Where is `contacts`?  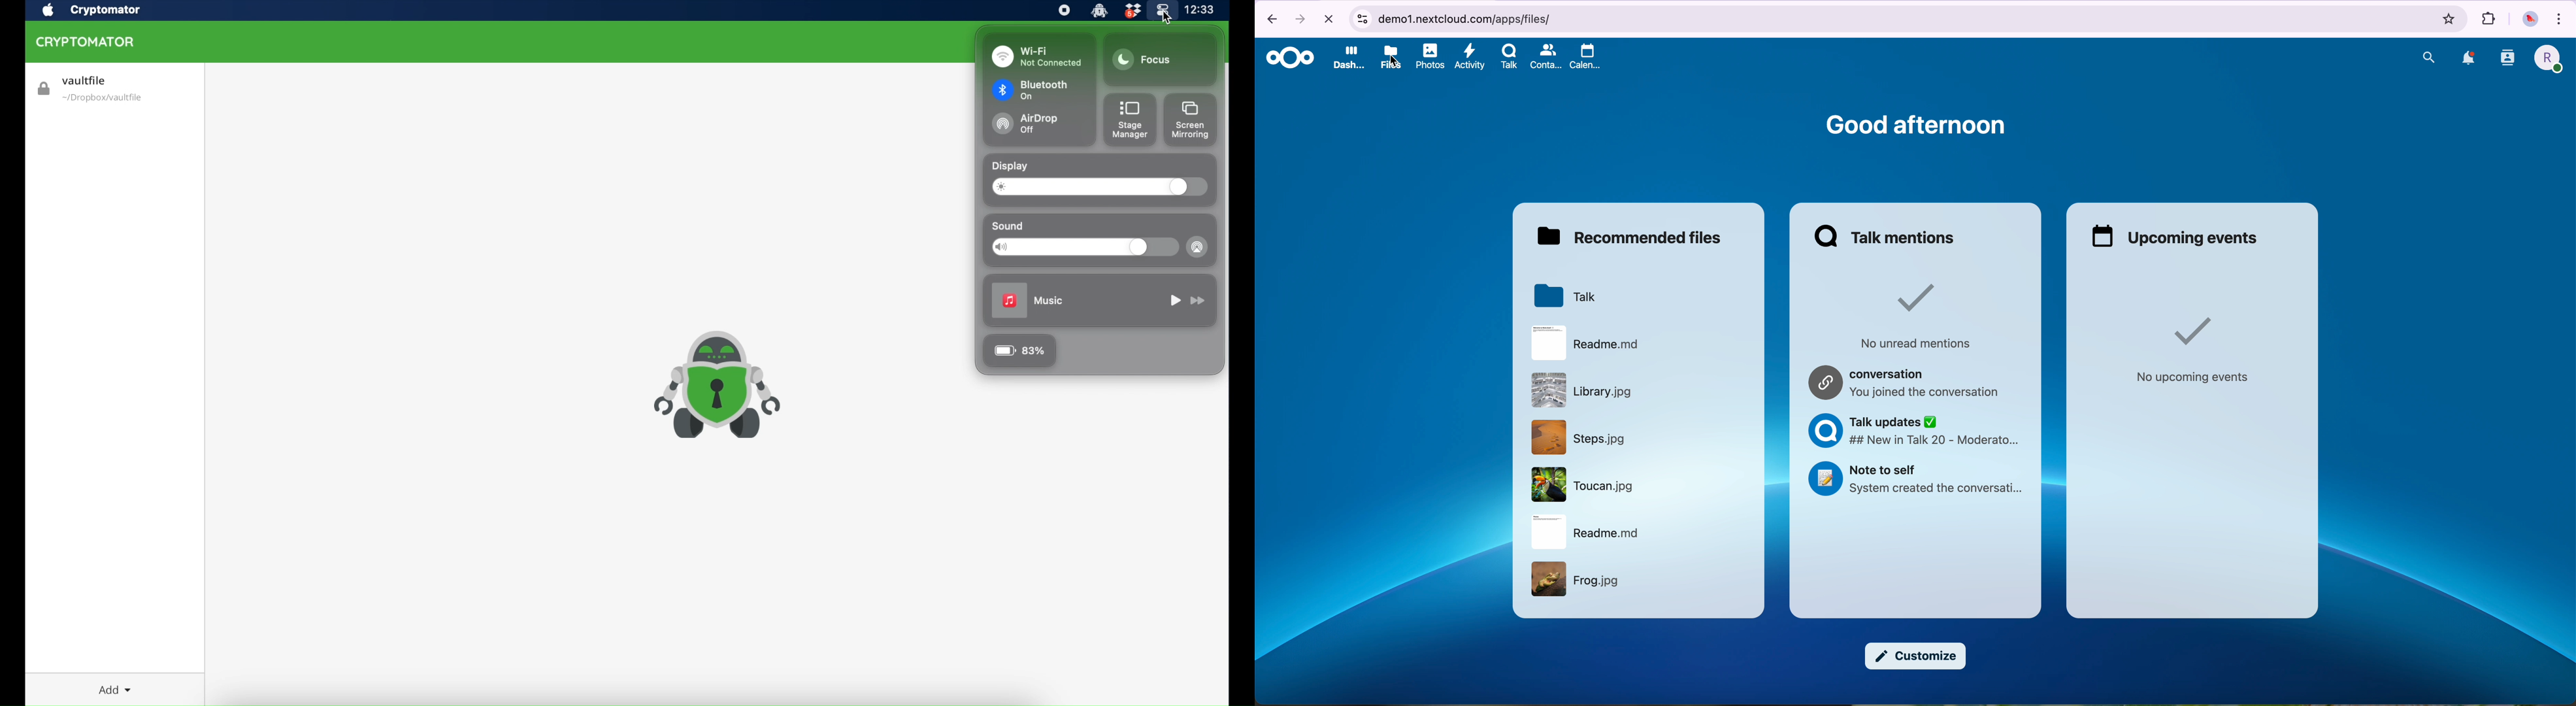 contacts is located at coordinates (1546, 57).